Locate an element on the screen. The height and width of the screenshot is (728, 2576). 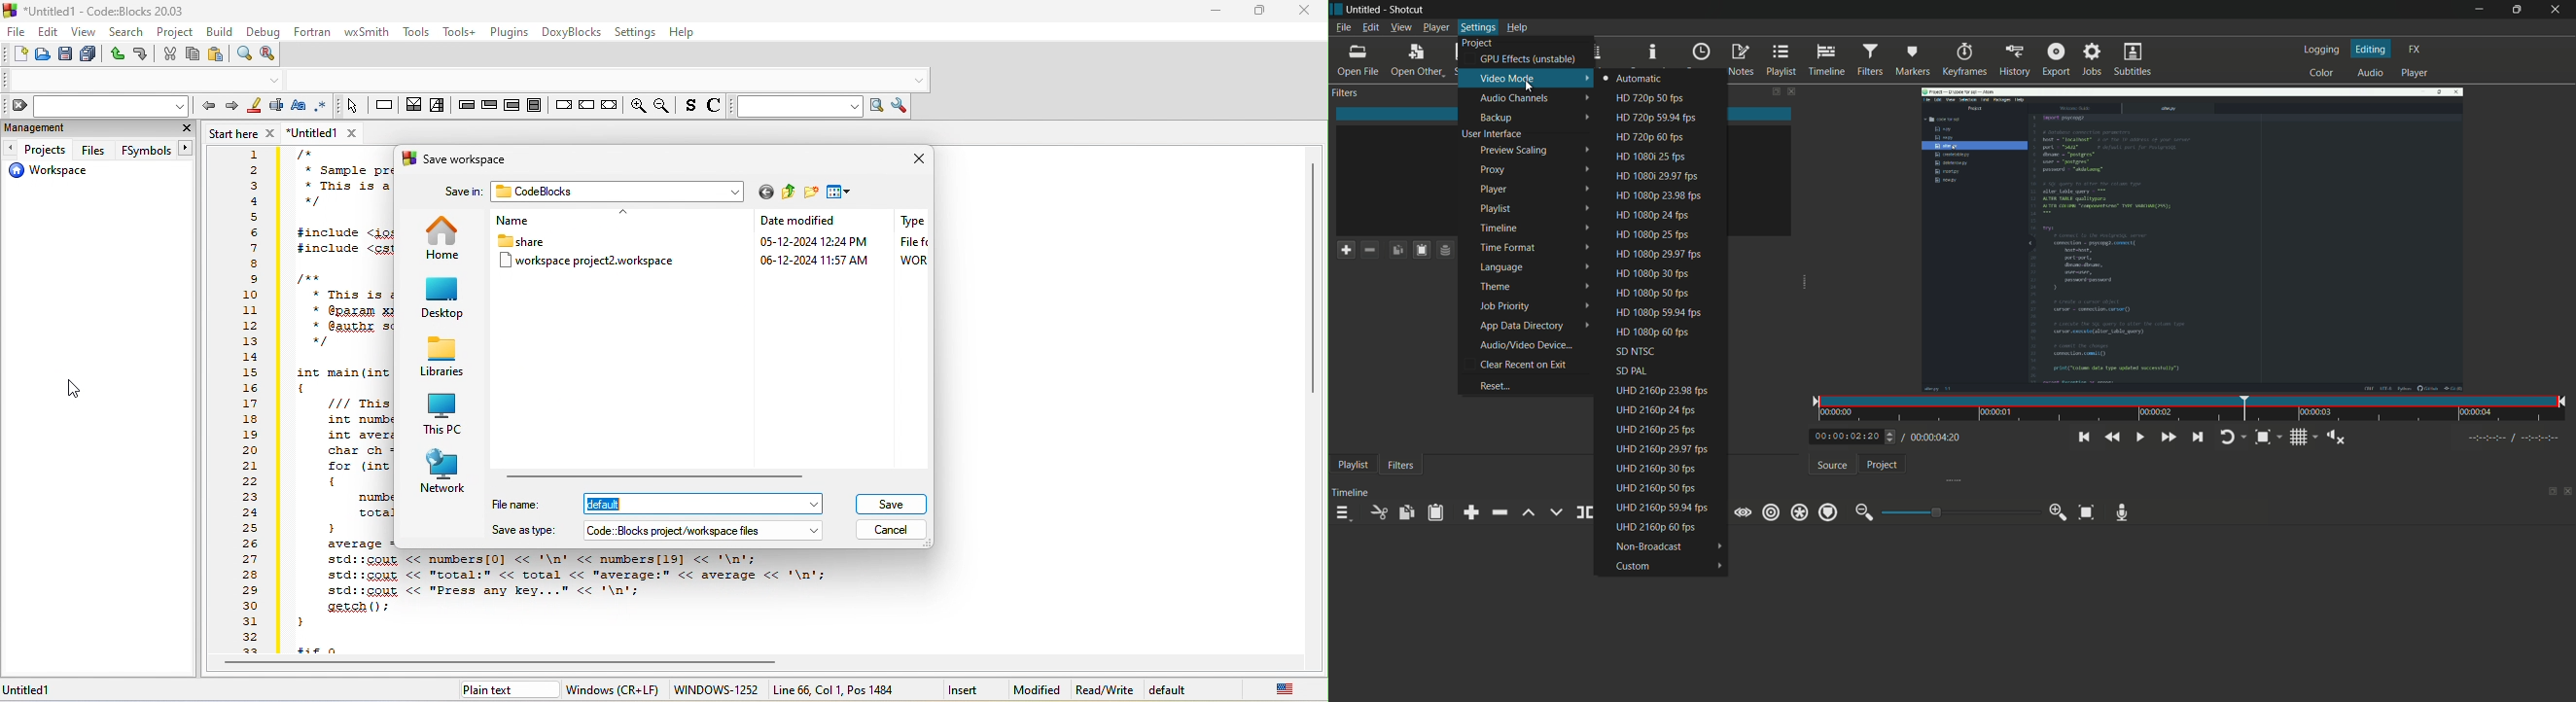
project is located at coordinates (177, 33).